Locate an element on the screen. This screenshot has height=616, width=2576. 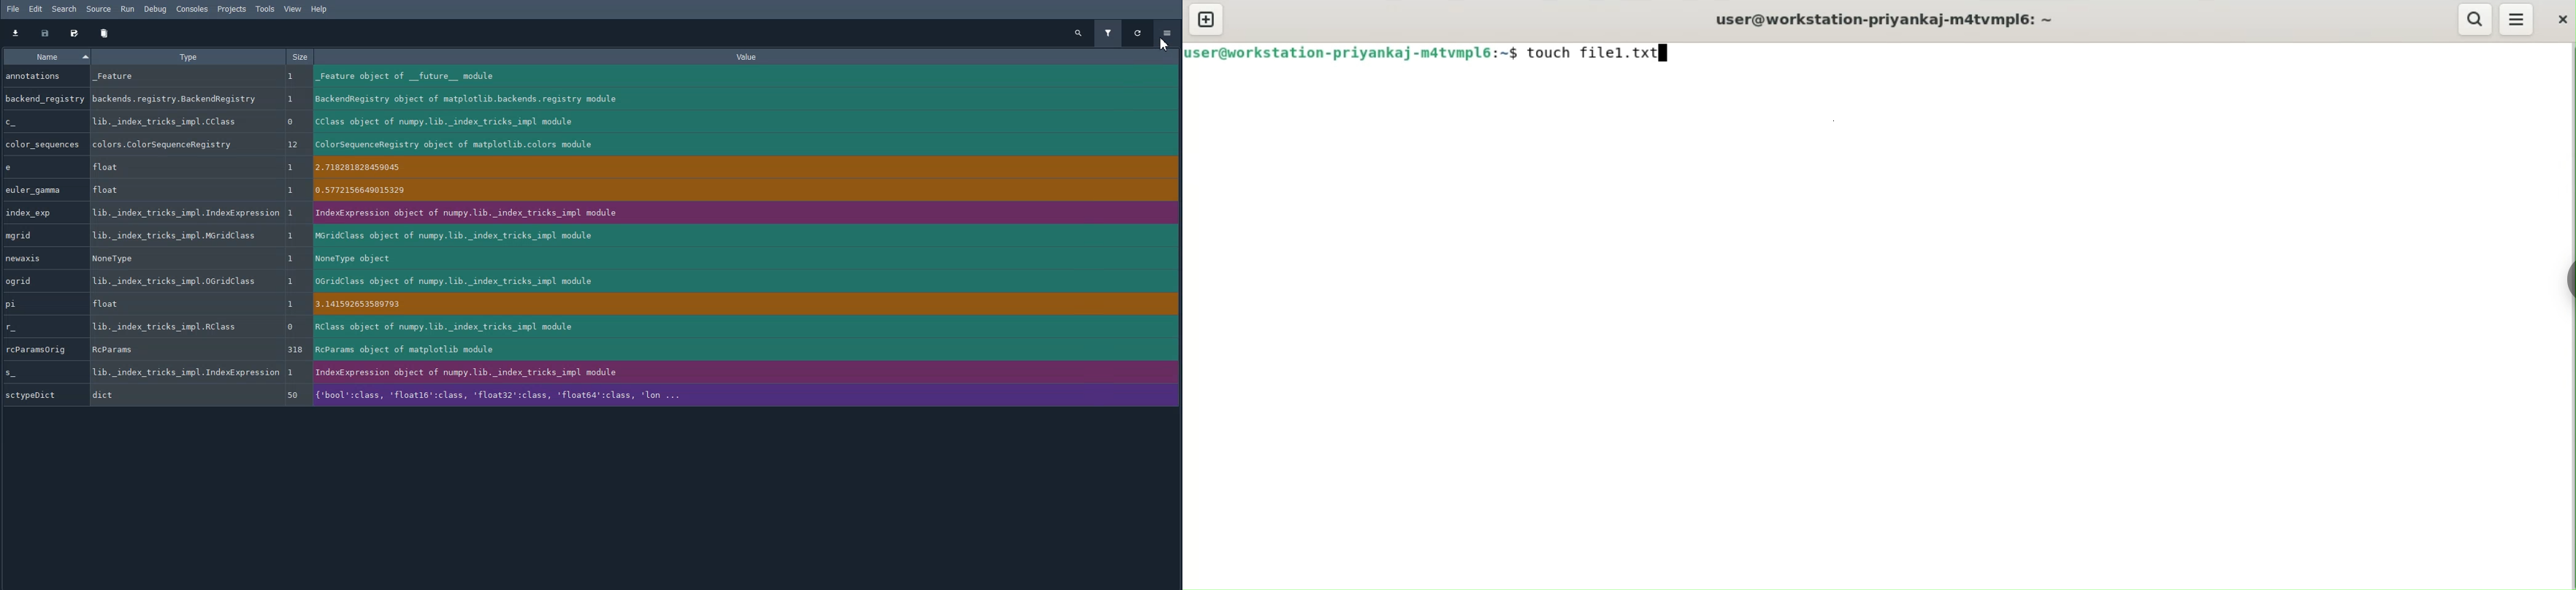
Tools is located at coordinates (265, 9).